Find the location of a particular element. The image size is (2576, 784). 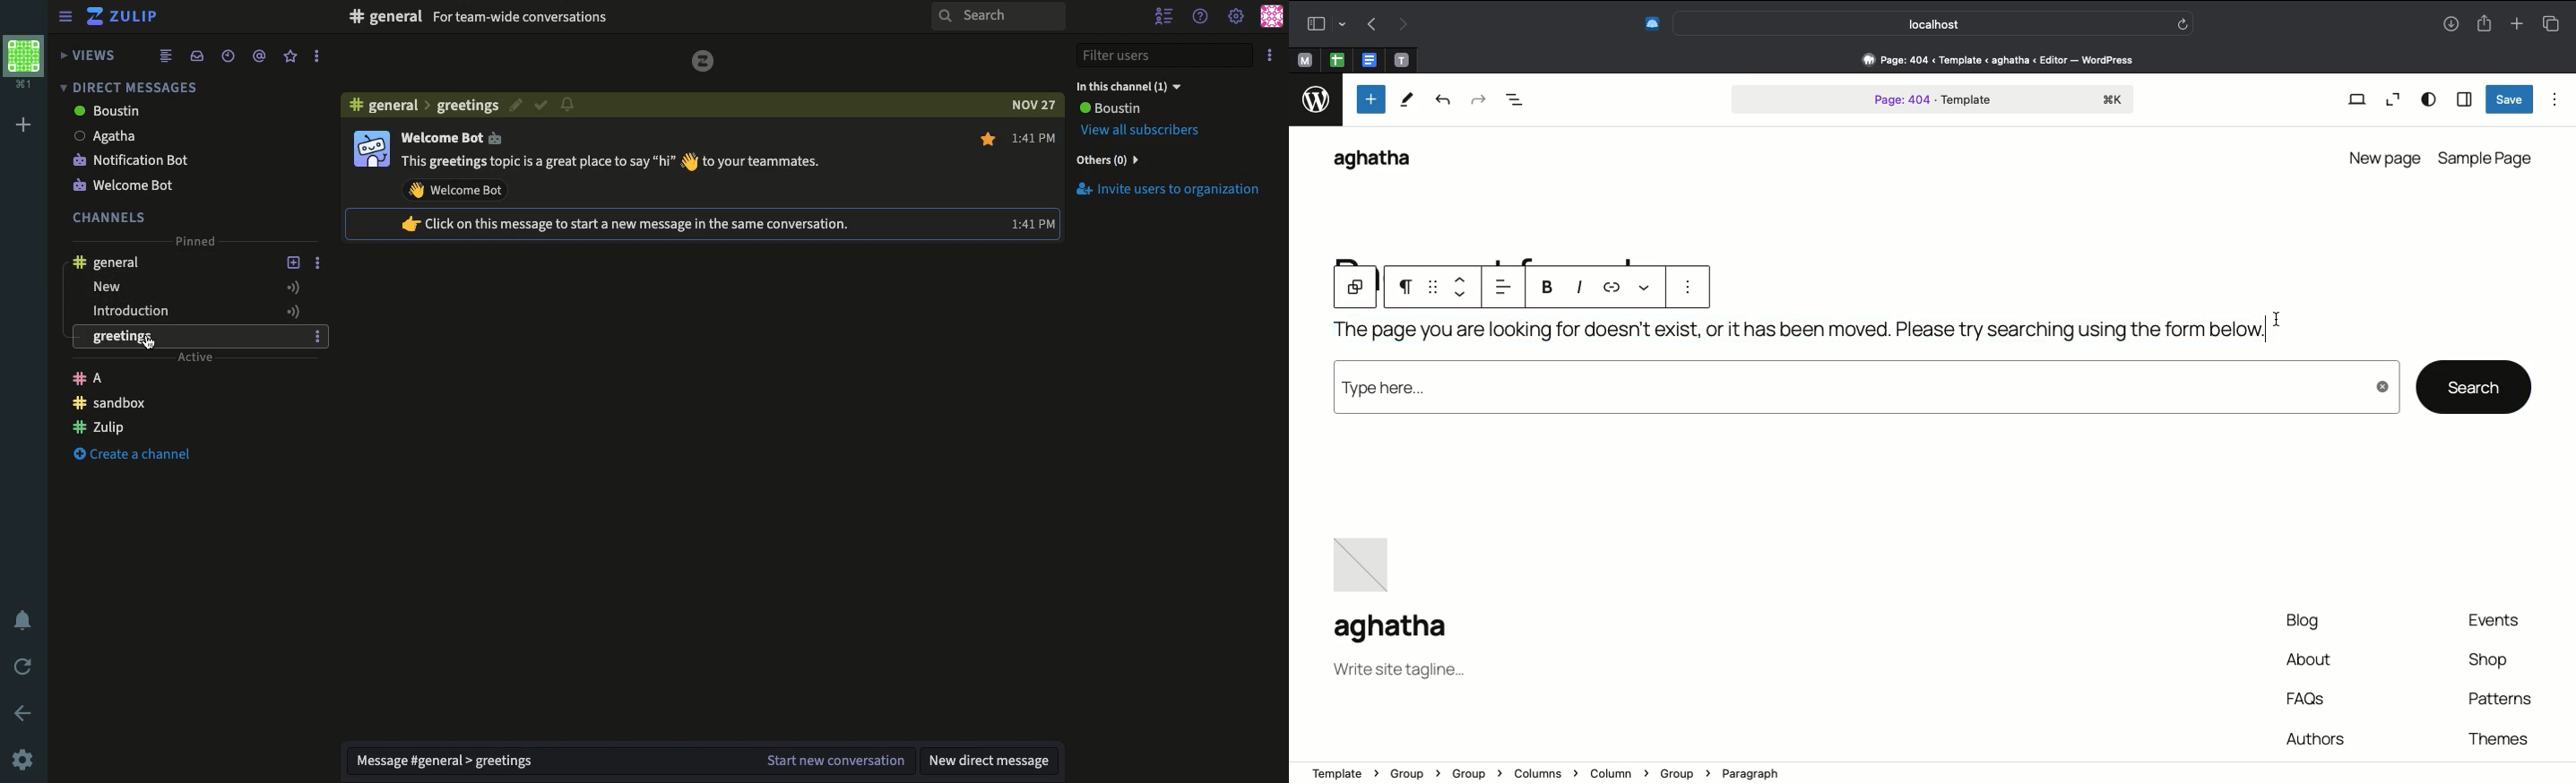

greetings is located at coordinates (468, 105).